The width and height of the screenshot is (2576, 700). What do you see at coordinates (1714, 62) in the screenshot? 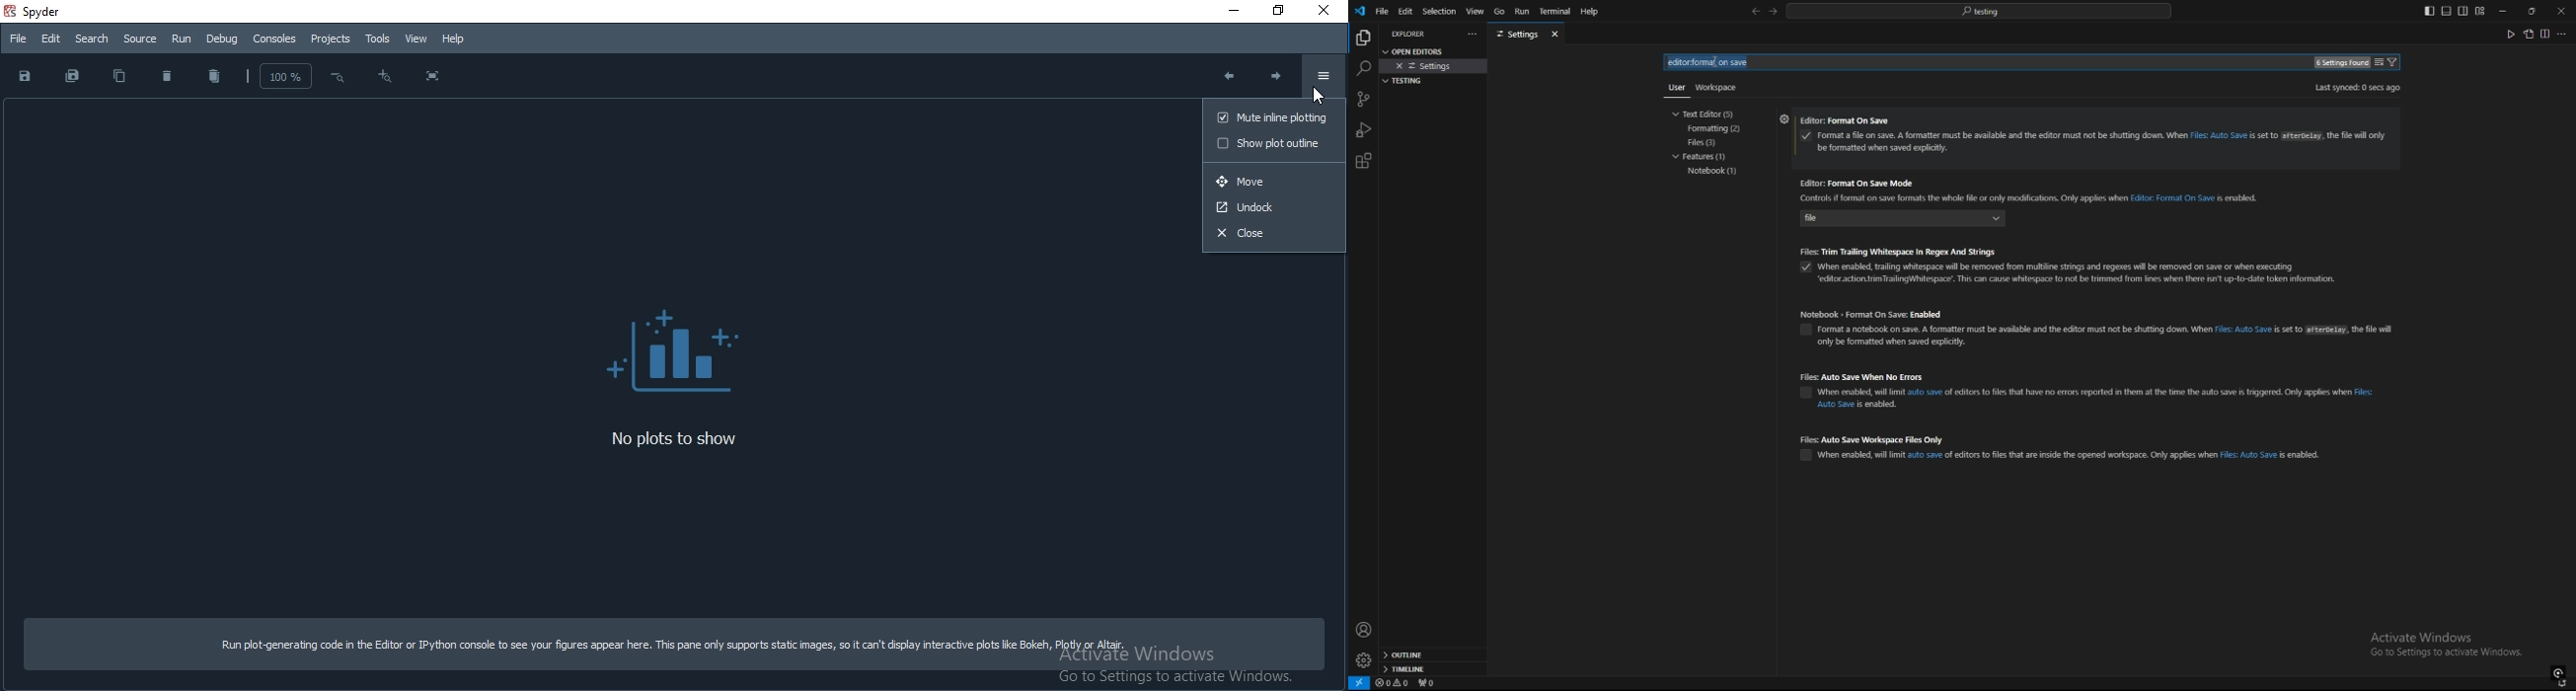
I see `typing cursor` at bounding box center [1714, 62].